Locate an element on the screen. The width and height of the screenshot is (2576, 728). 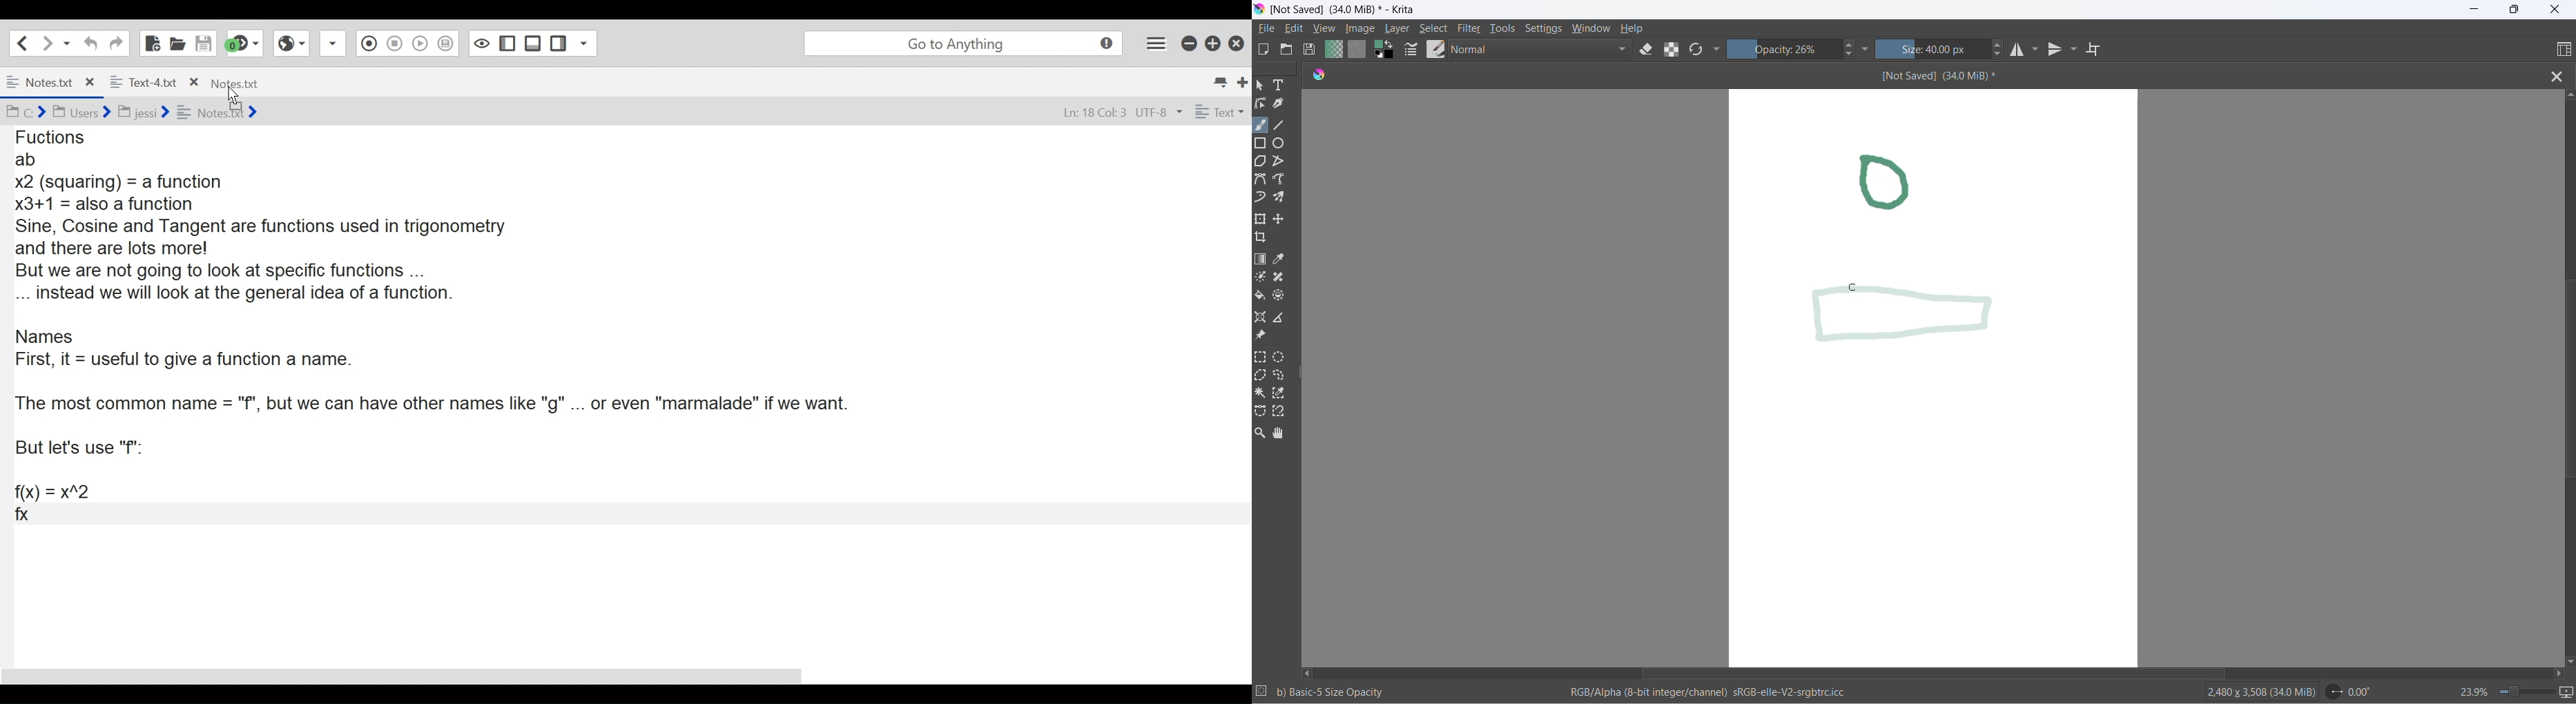
sample a color from image is located at coordinates (1281, 260).